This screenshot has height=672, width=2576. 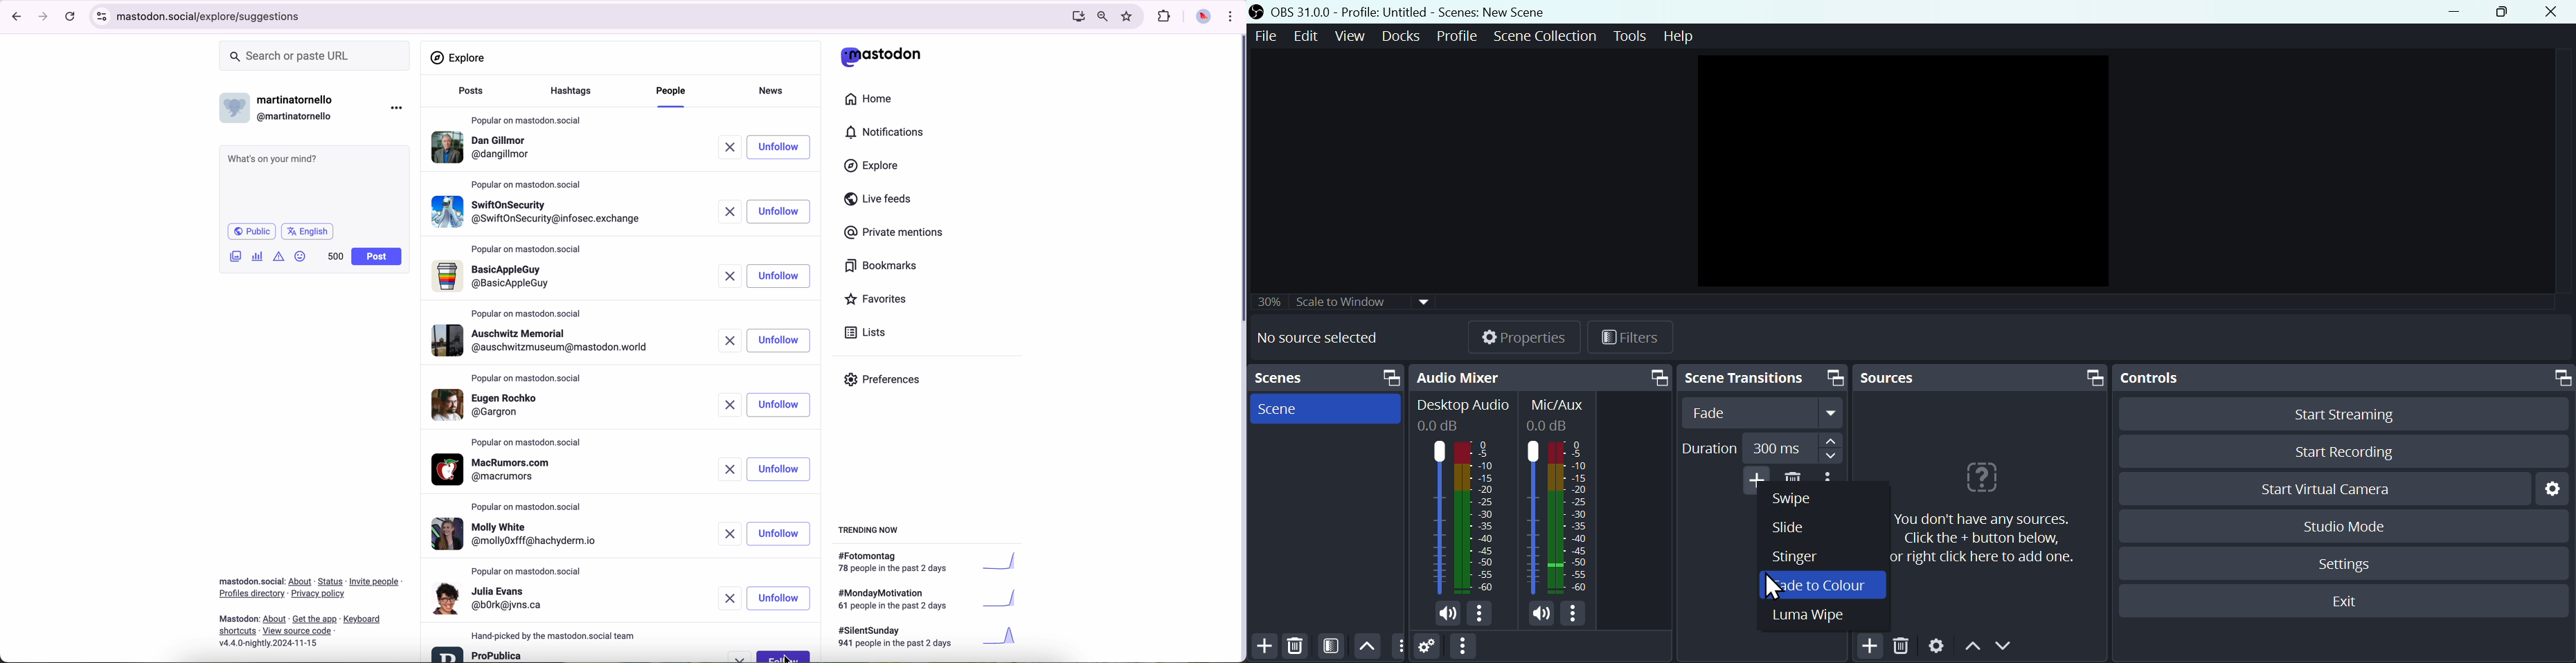 I want to click on language, so click(x=308, y=231).